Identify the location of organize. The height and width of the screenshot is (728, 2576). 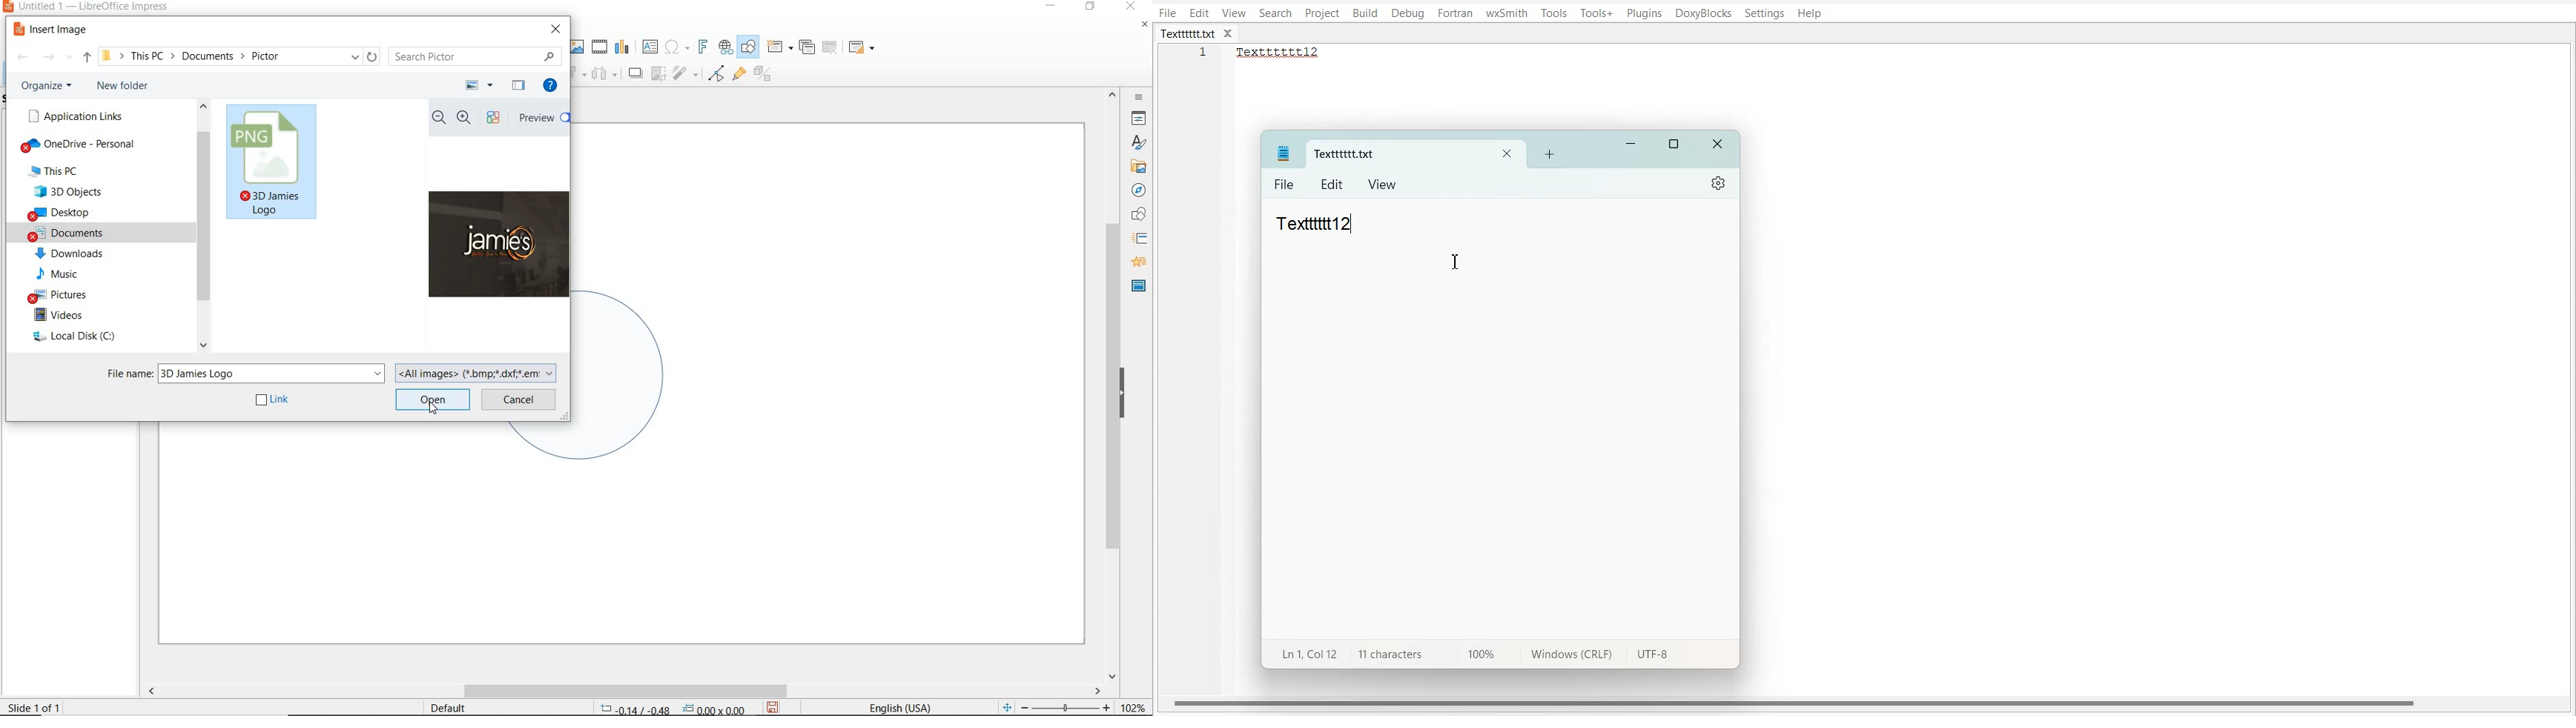
(49, 86).